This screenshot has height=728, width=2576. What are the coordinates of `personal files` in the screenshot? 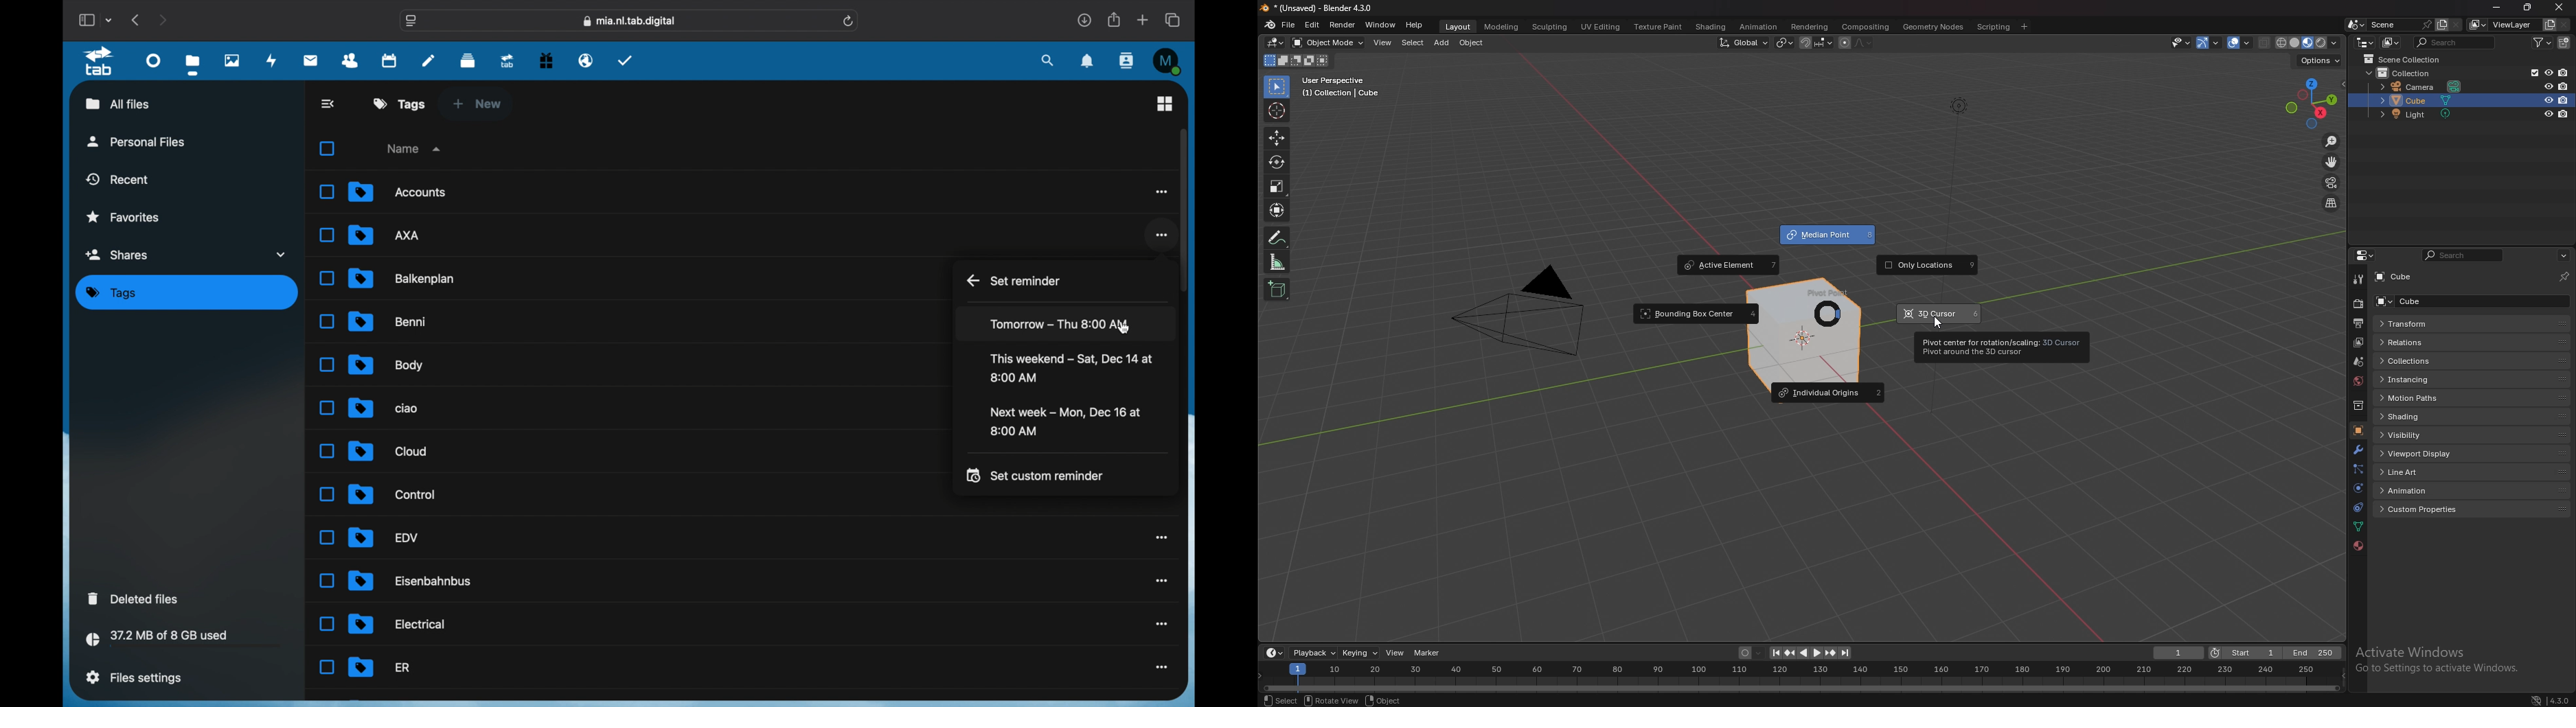 It's located at (136, 141).